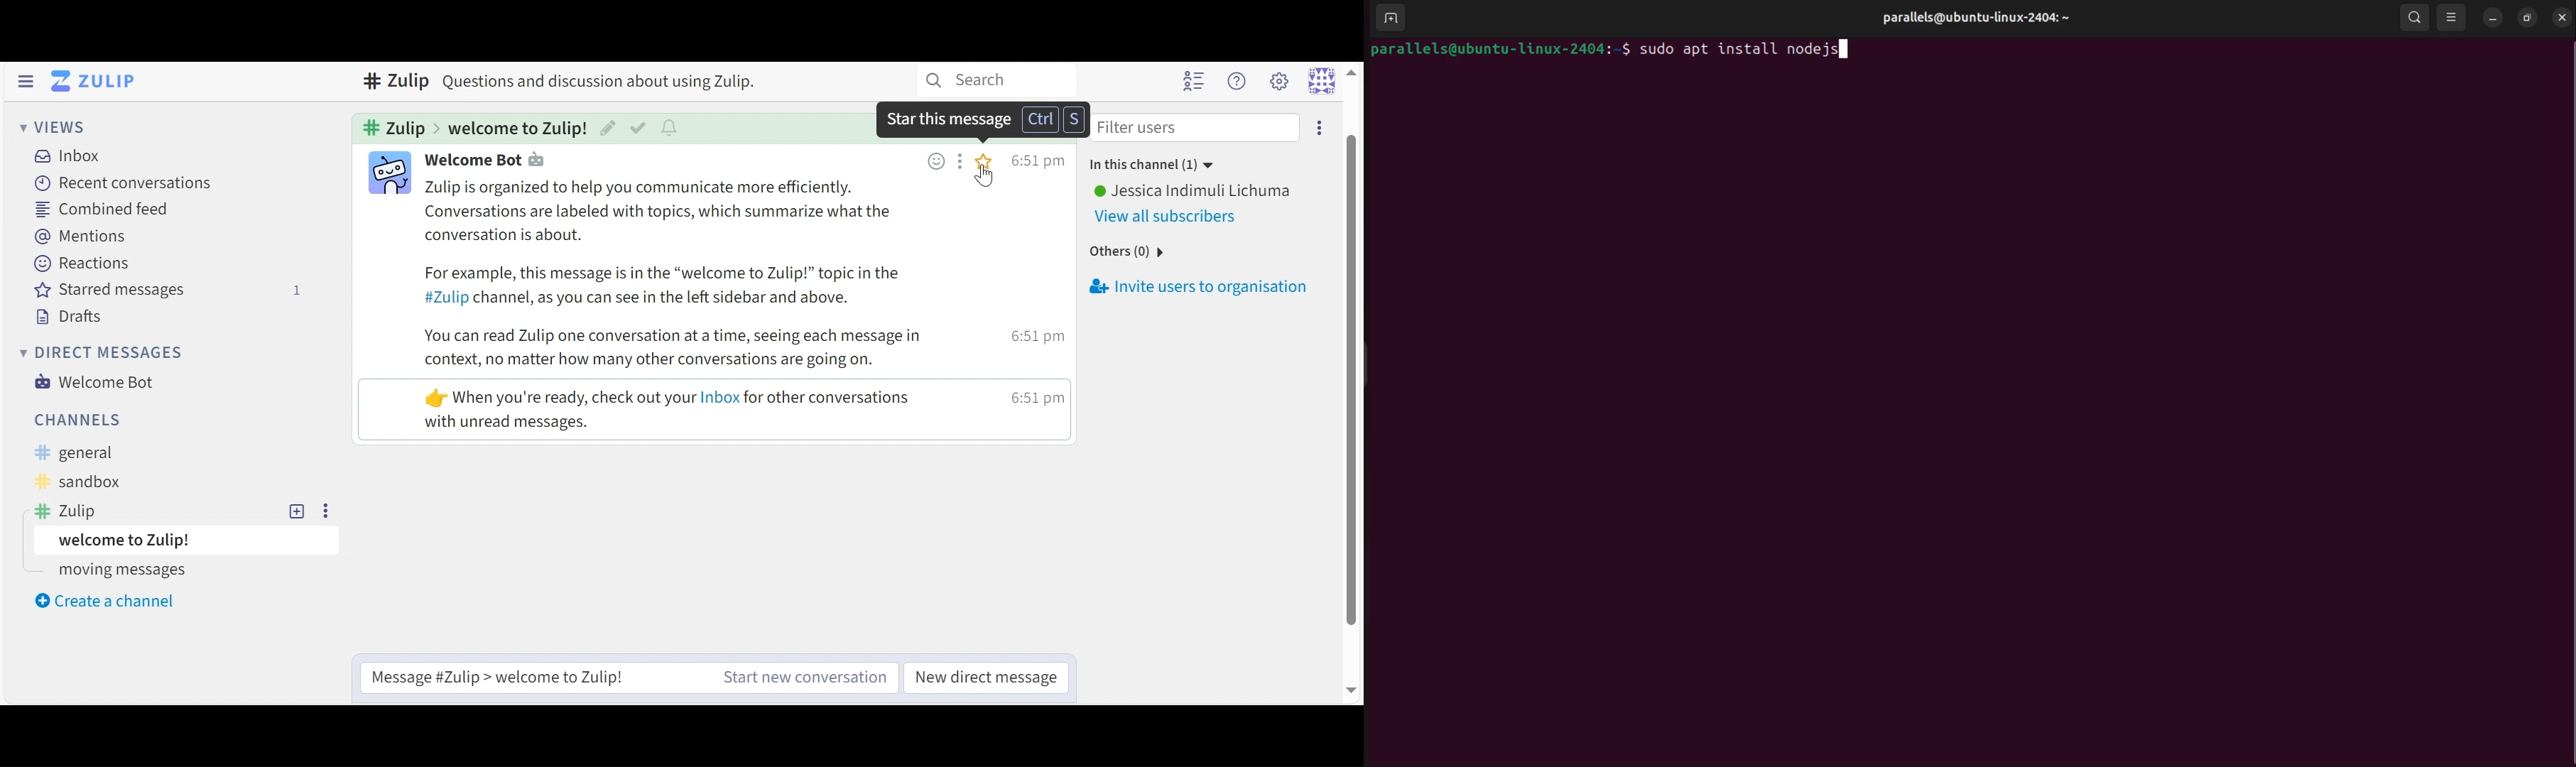 The height and width of the screenshot is (784, 2576). Describe the element at coordinates (1322, 80) in the screenshot. I see `Personal menu` at that location.